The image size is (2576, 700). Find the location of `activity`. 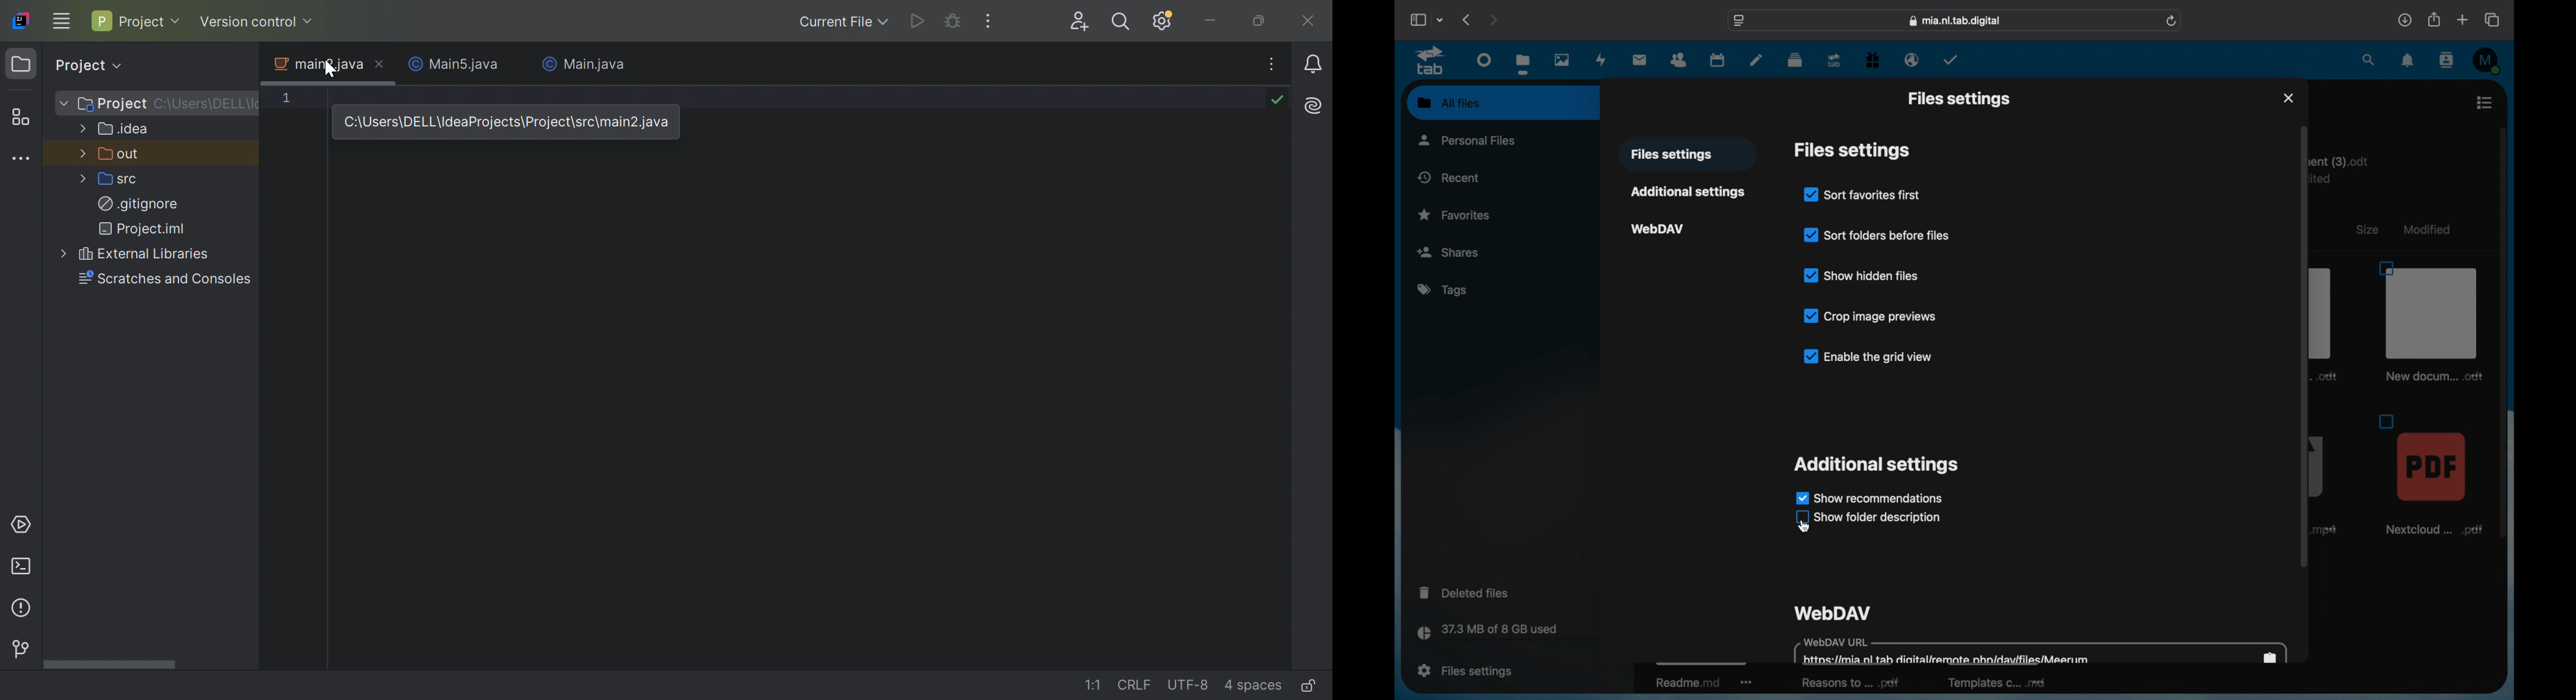

activity is located at coordinates (1602, 60).